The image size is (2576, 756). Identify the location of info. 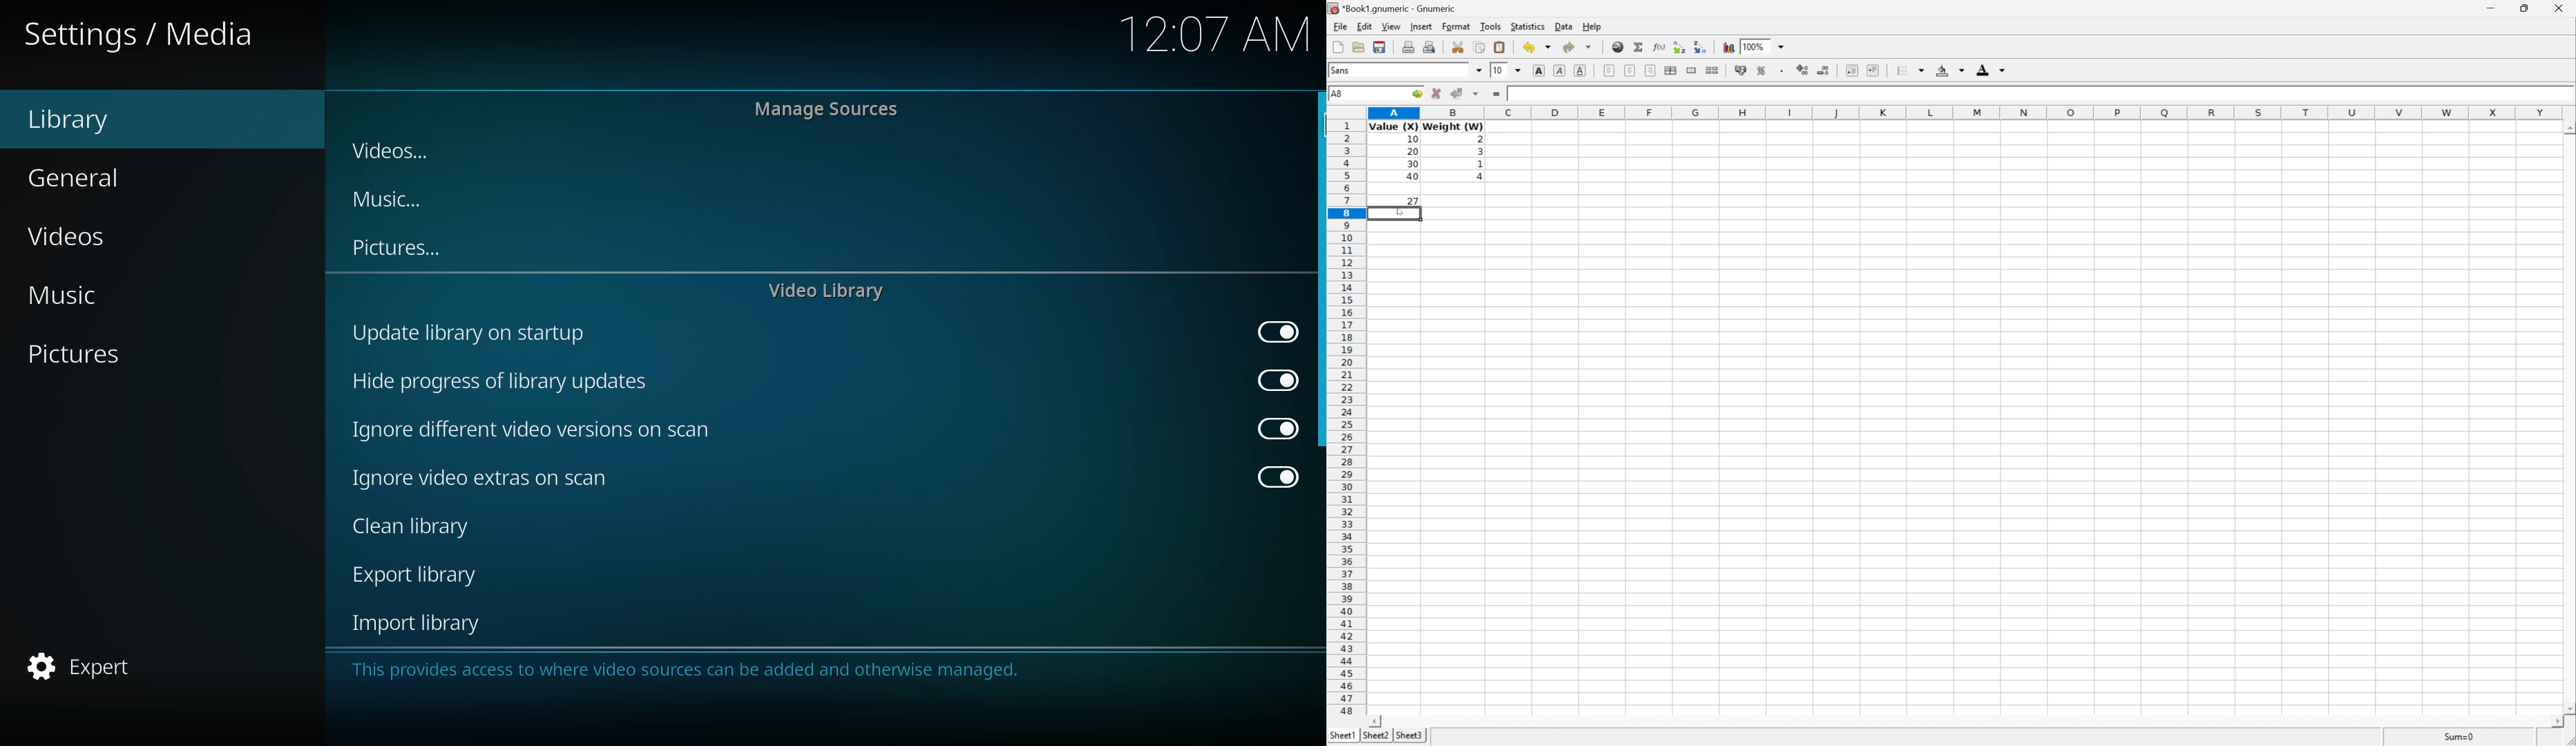
(689, 669).